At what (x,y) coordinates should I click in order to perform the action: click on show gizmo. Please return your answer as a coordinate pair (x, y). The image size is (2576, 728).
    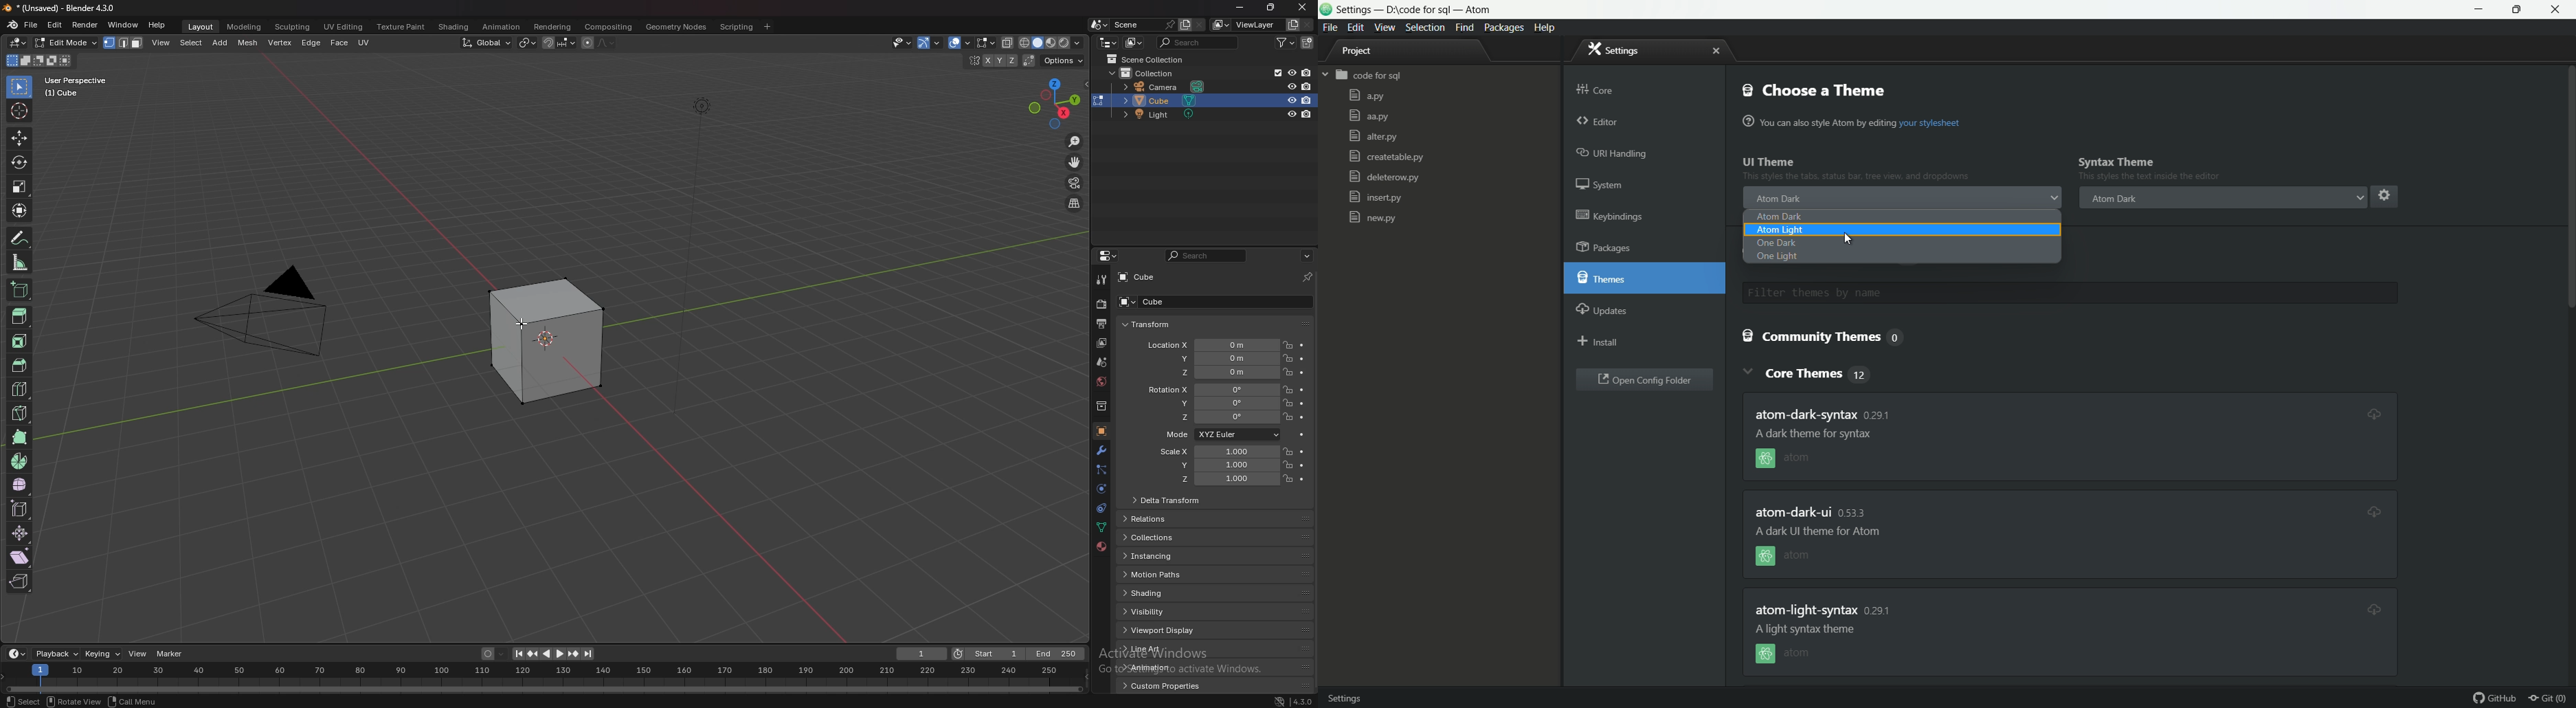
    Looking at the image, I should click on (952, 43).